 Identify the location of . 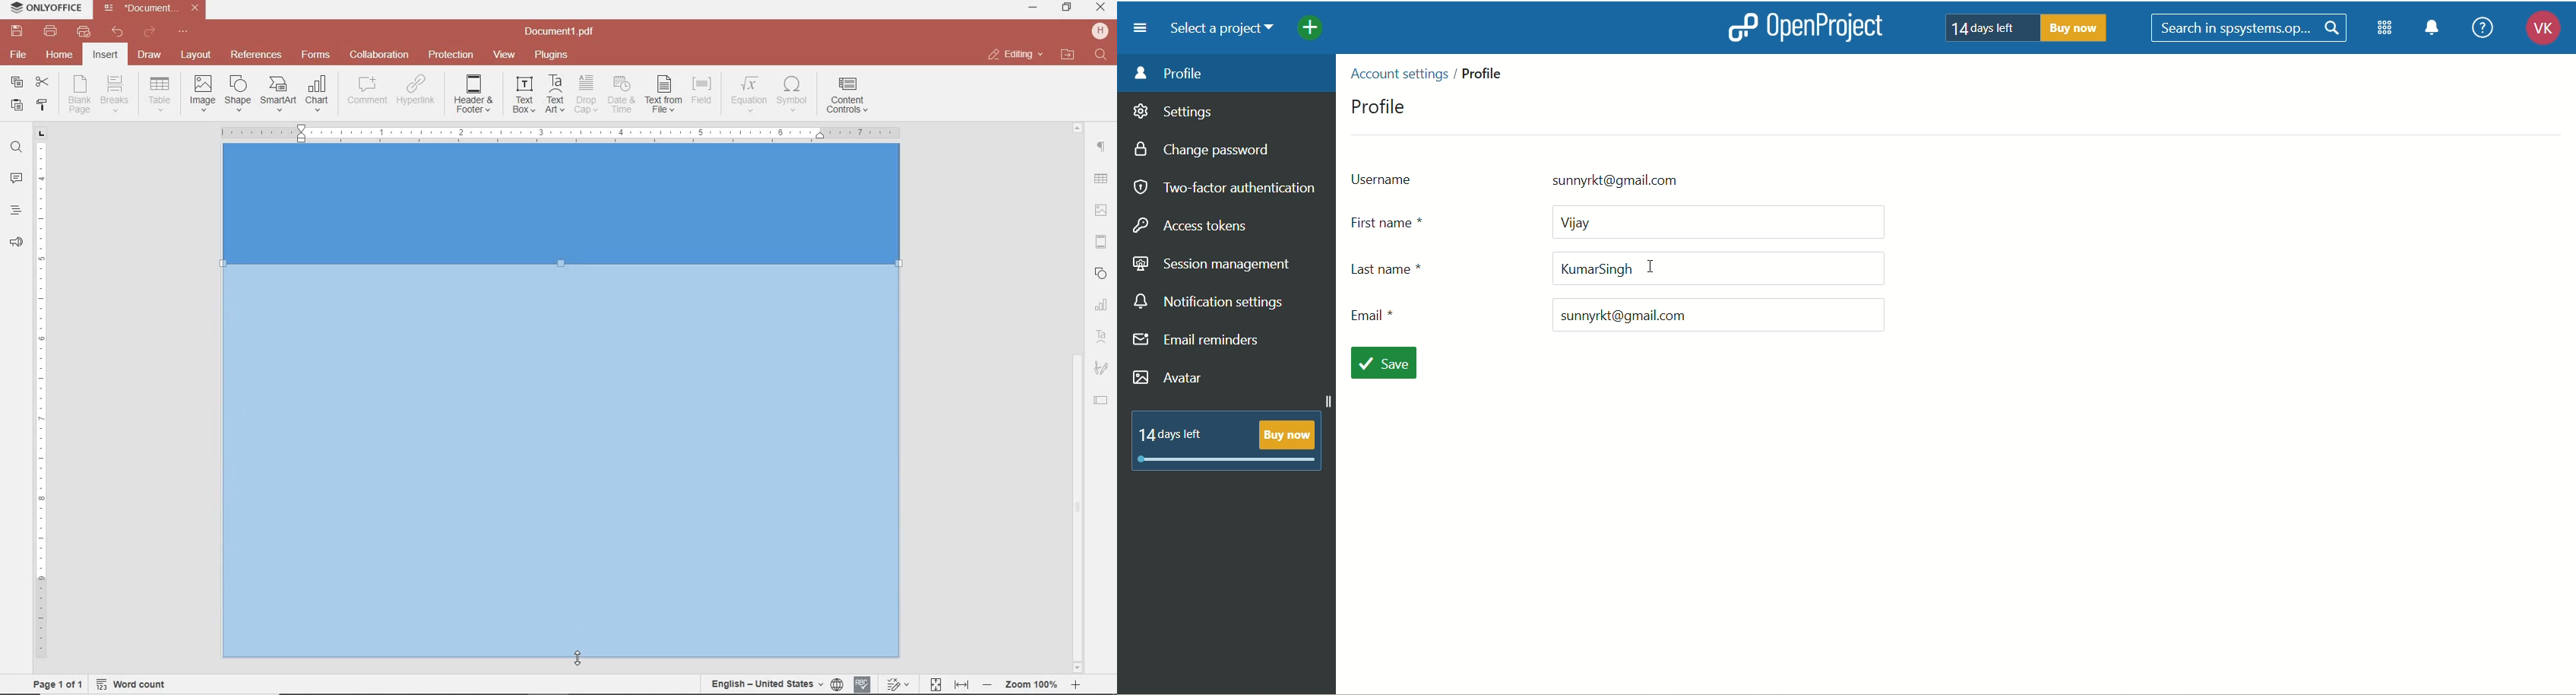
(1100, 180).